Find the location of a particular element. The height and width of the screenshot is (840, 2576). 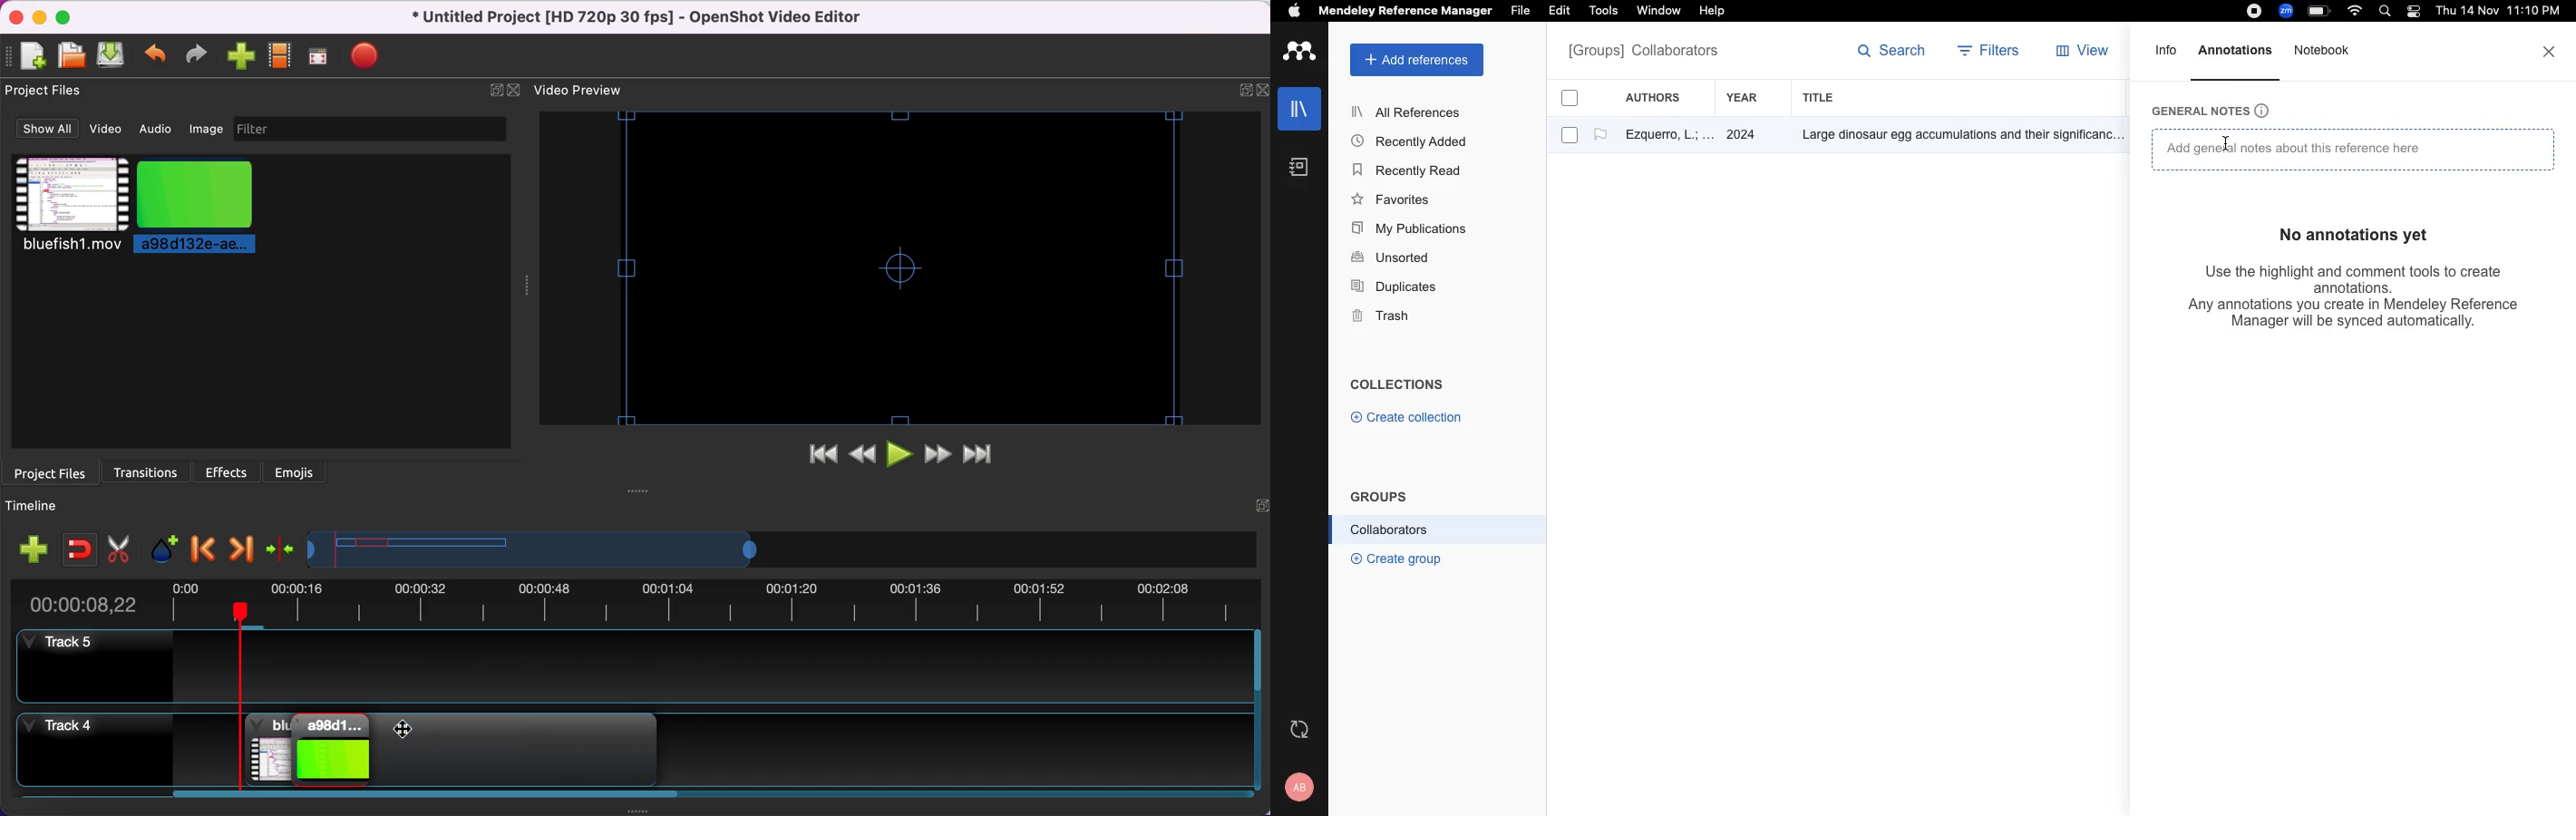

Recently Added is located at coordinates (1414, 141).